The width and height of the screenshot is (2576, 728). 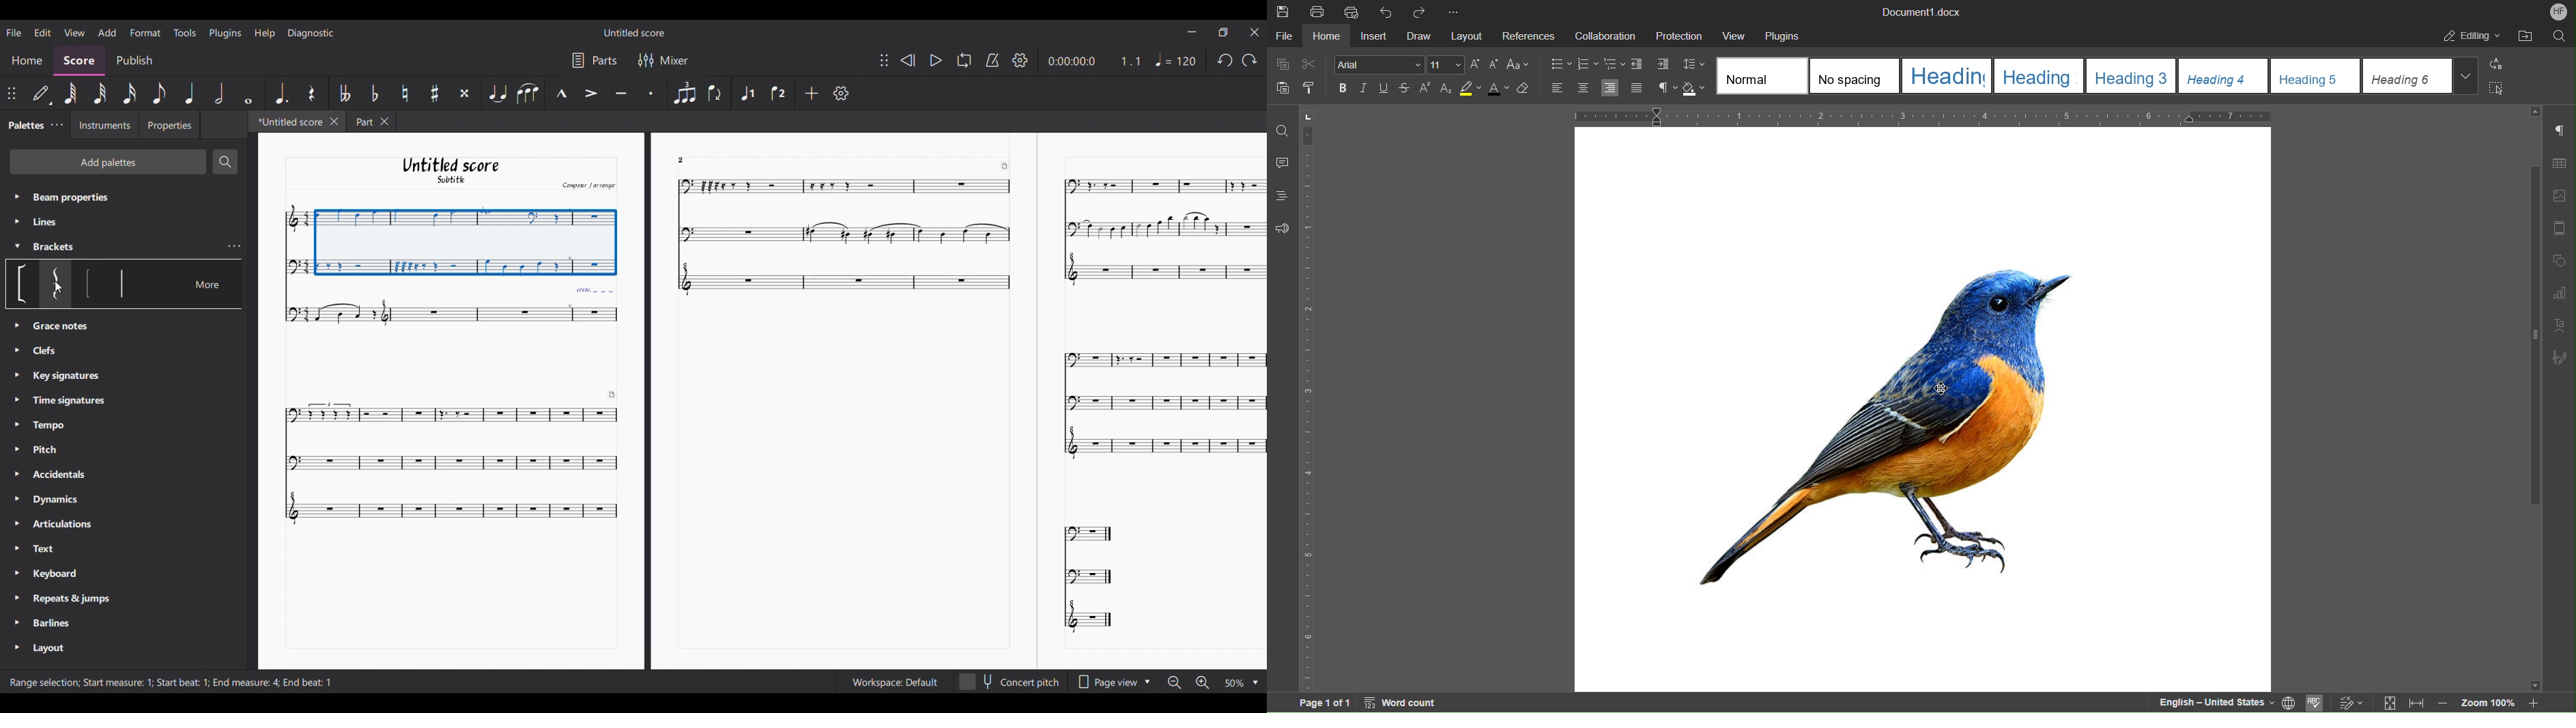 I want to click on View, so click(x=1735, y=37).